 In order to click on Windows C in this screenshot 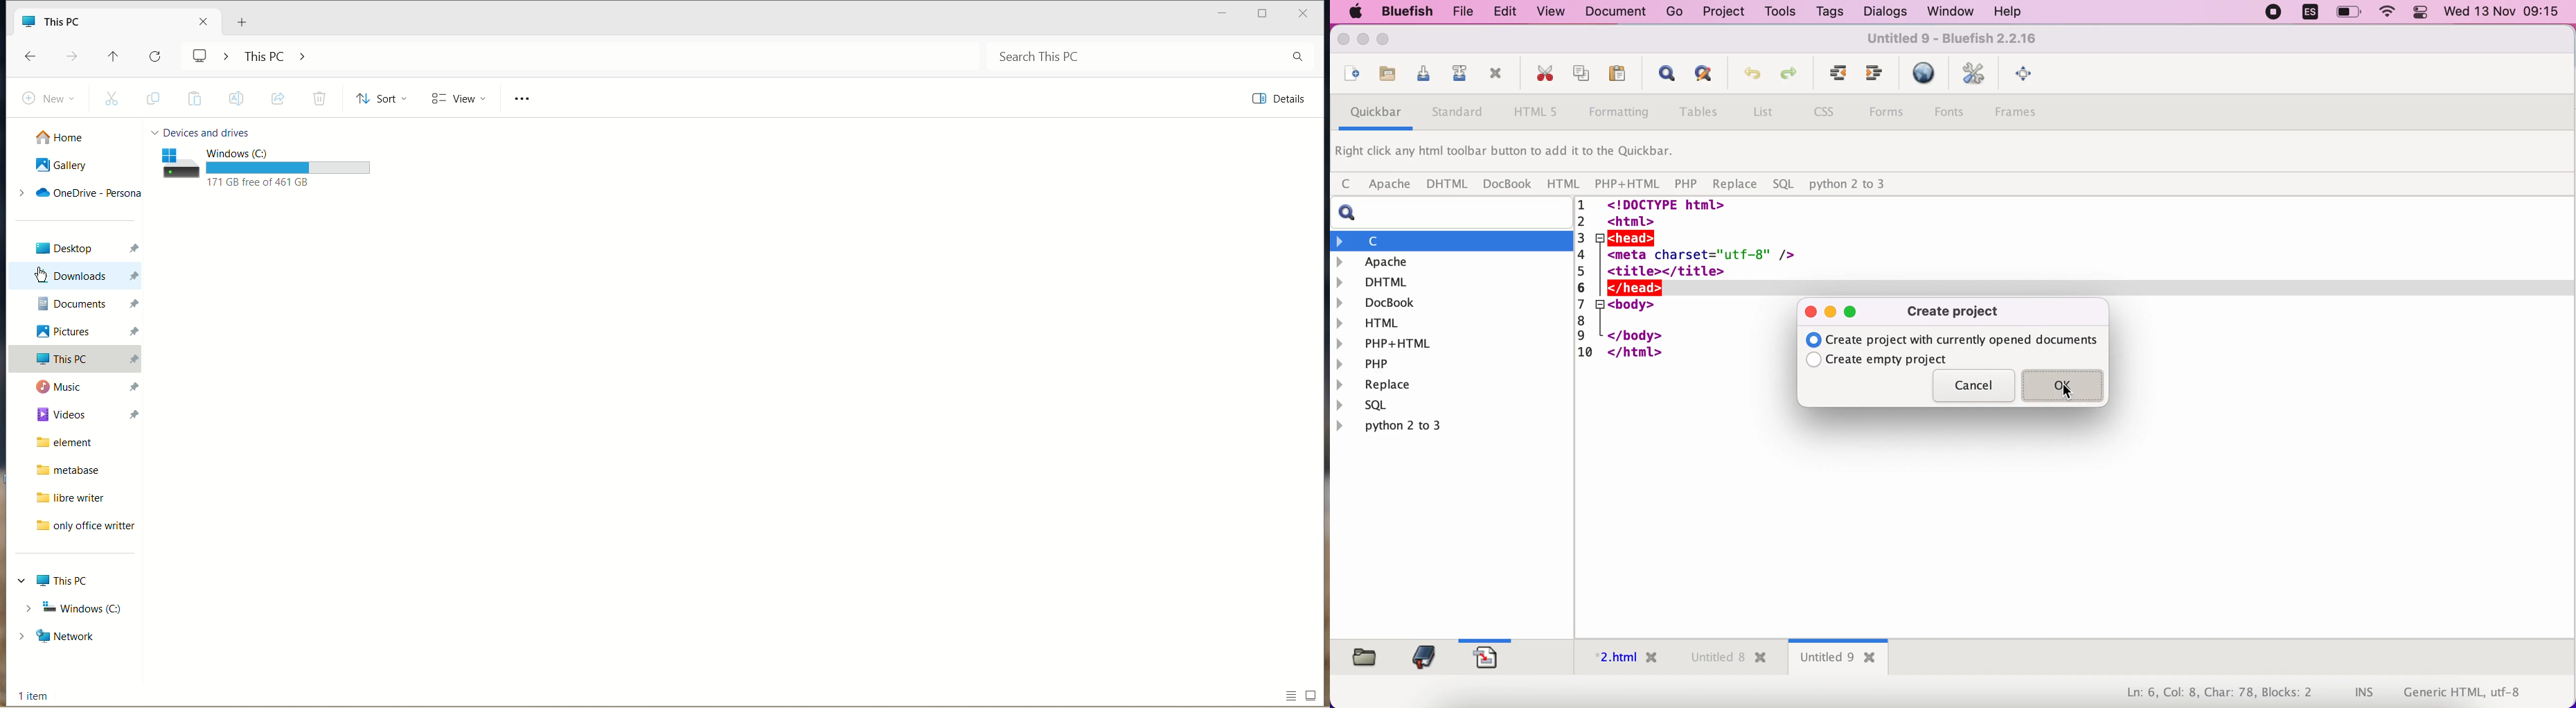, I will do `click(73, 609)`.